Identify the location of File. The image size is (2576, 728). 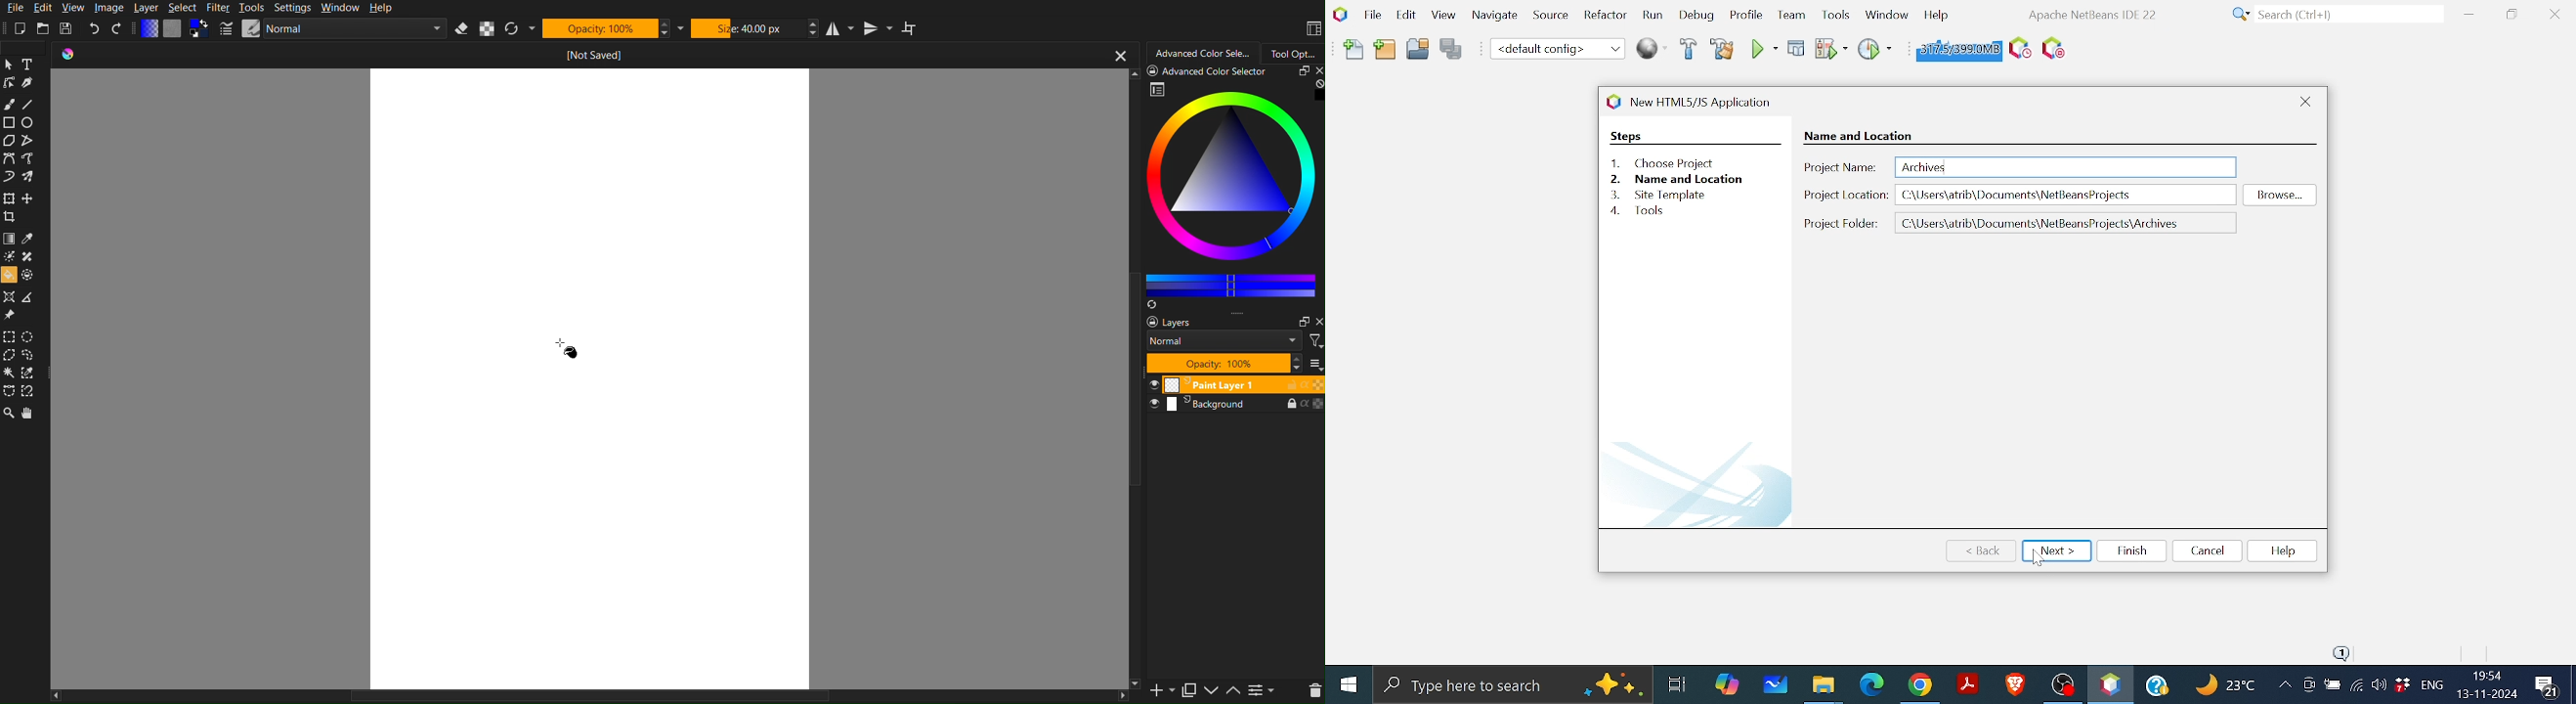
(14, 8).